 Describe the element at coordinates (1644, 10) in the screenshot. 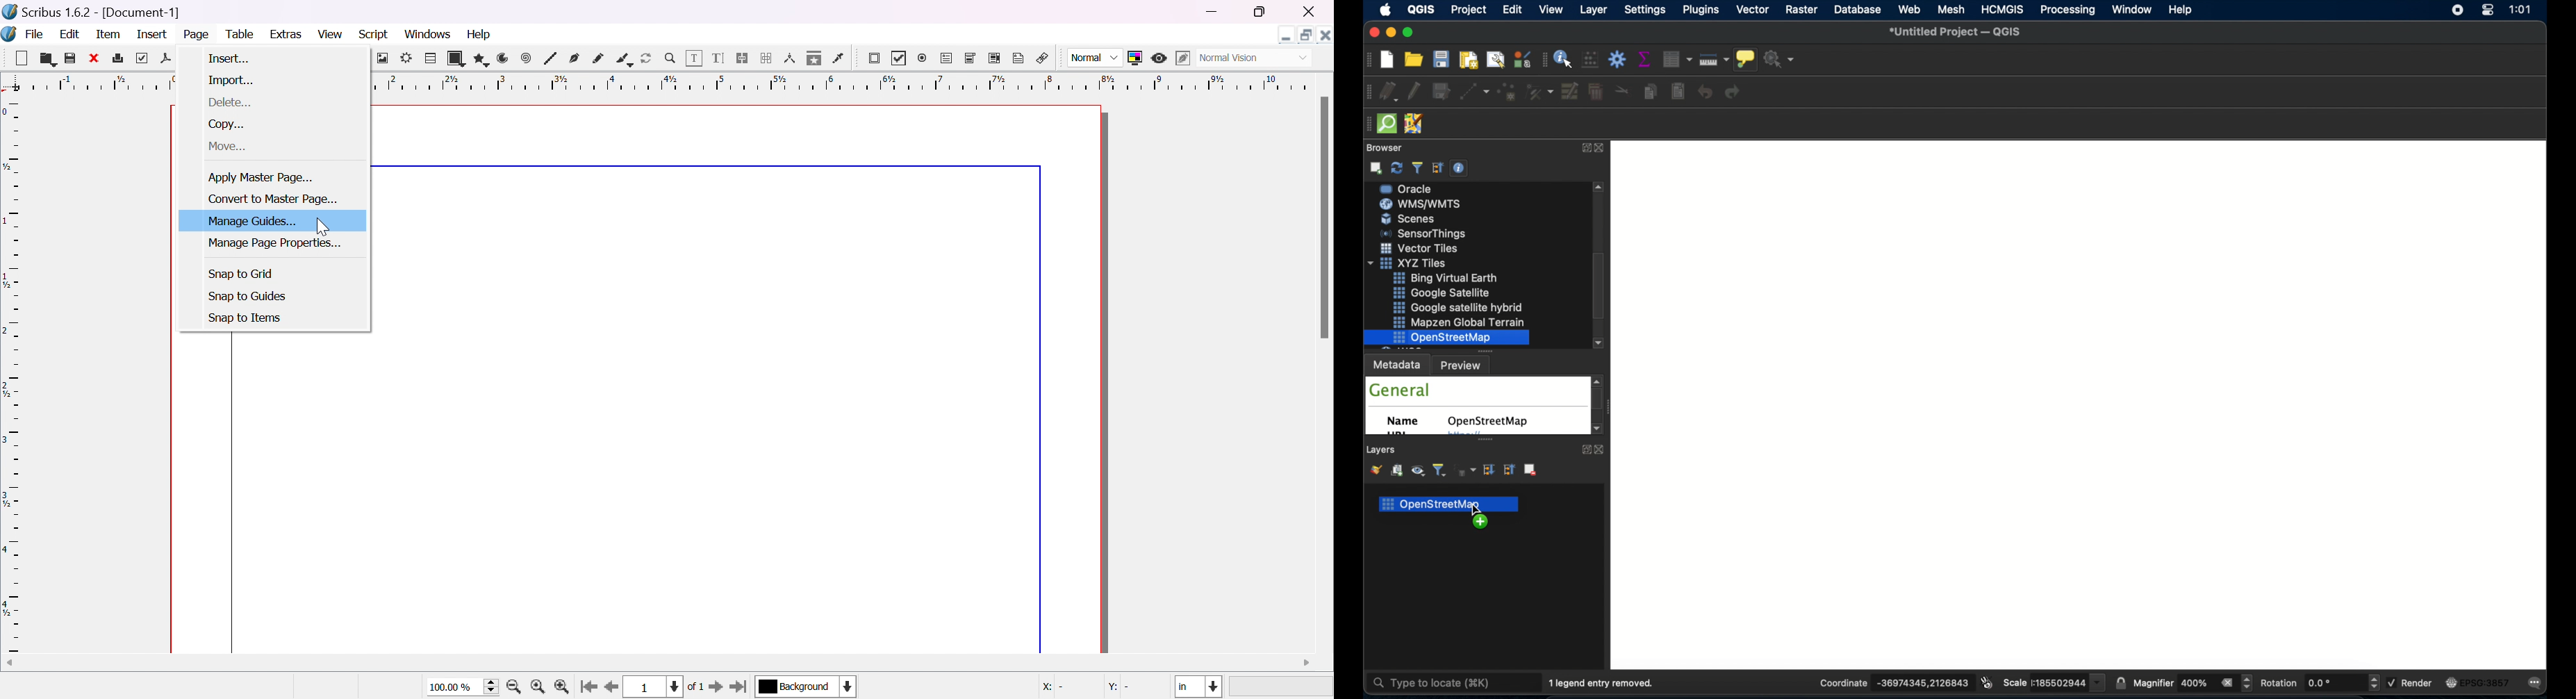

I see `settings` at that location.